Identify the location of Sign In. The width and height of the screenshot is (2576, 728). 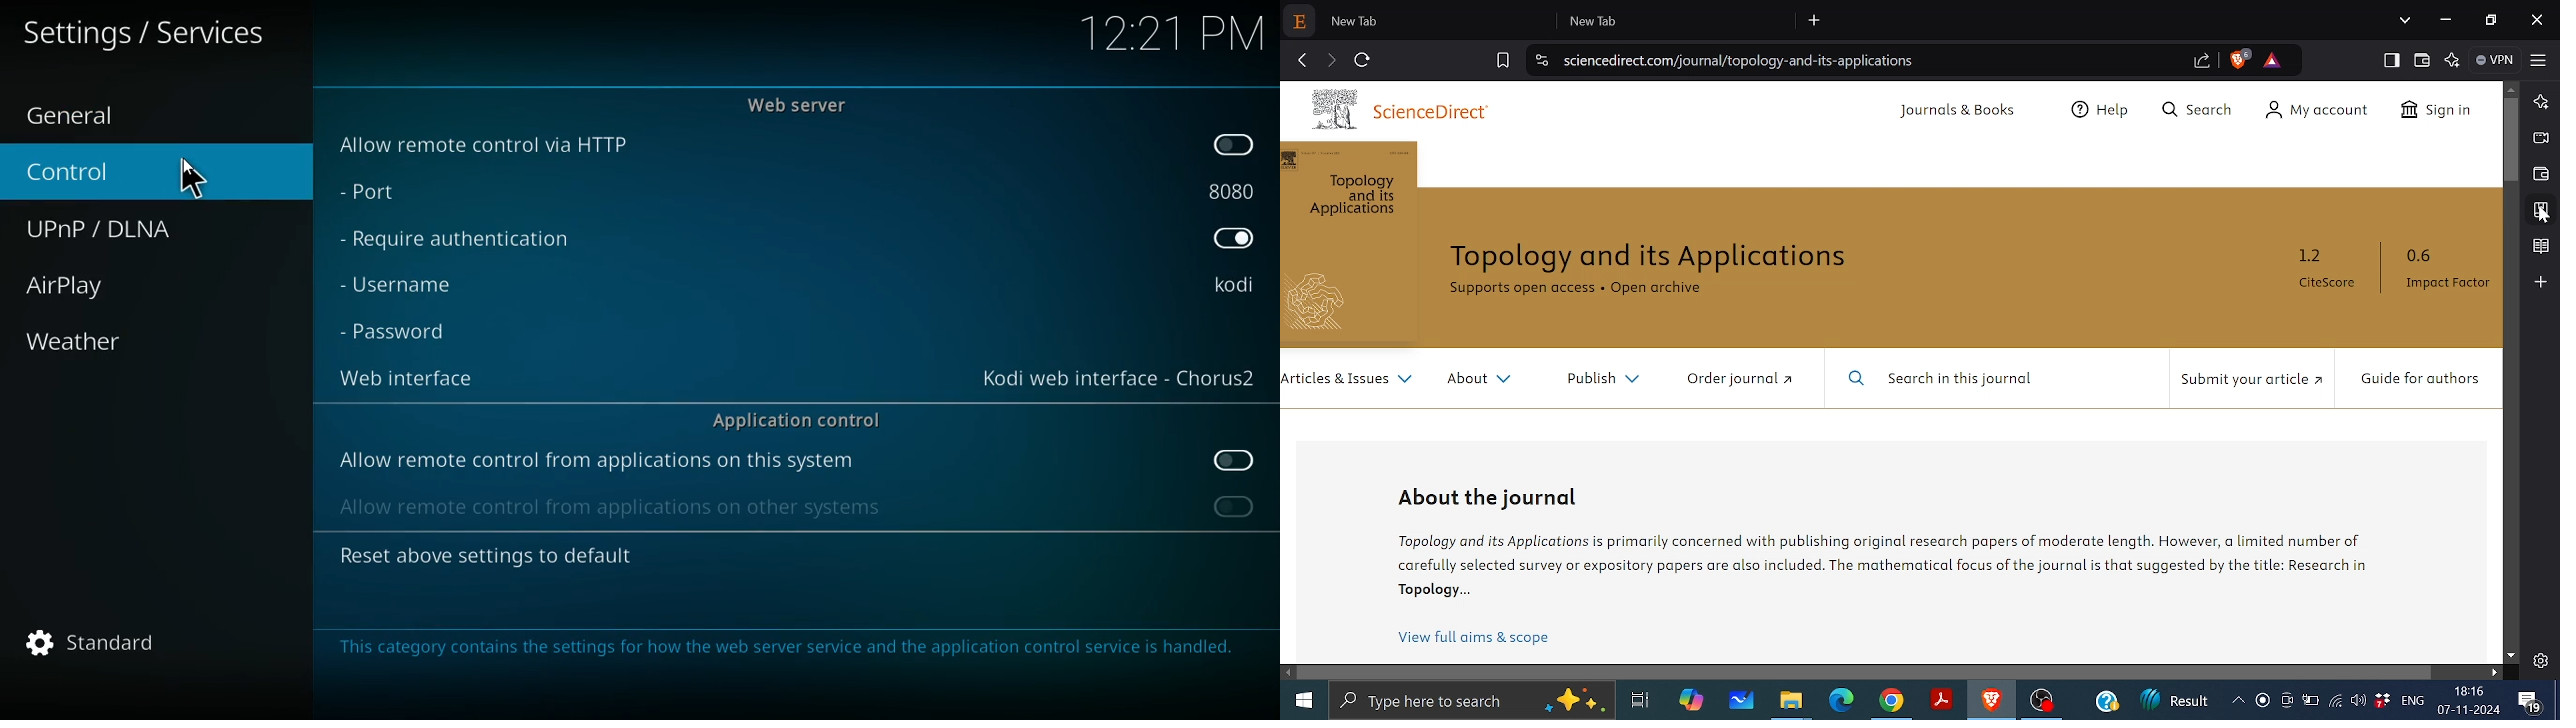
(2439, 114).